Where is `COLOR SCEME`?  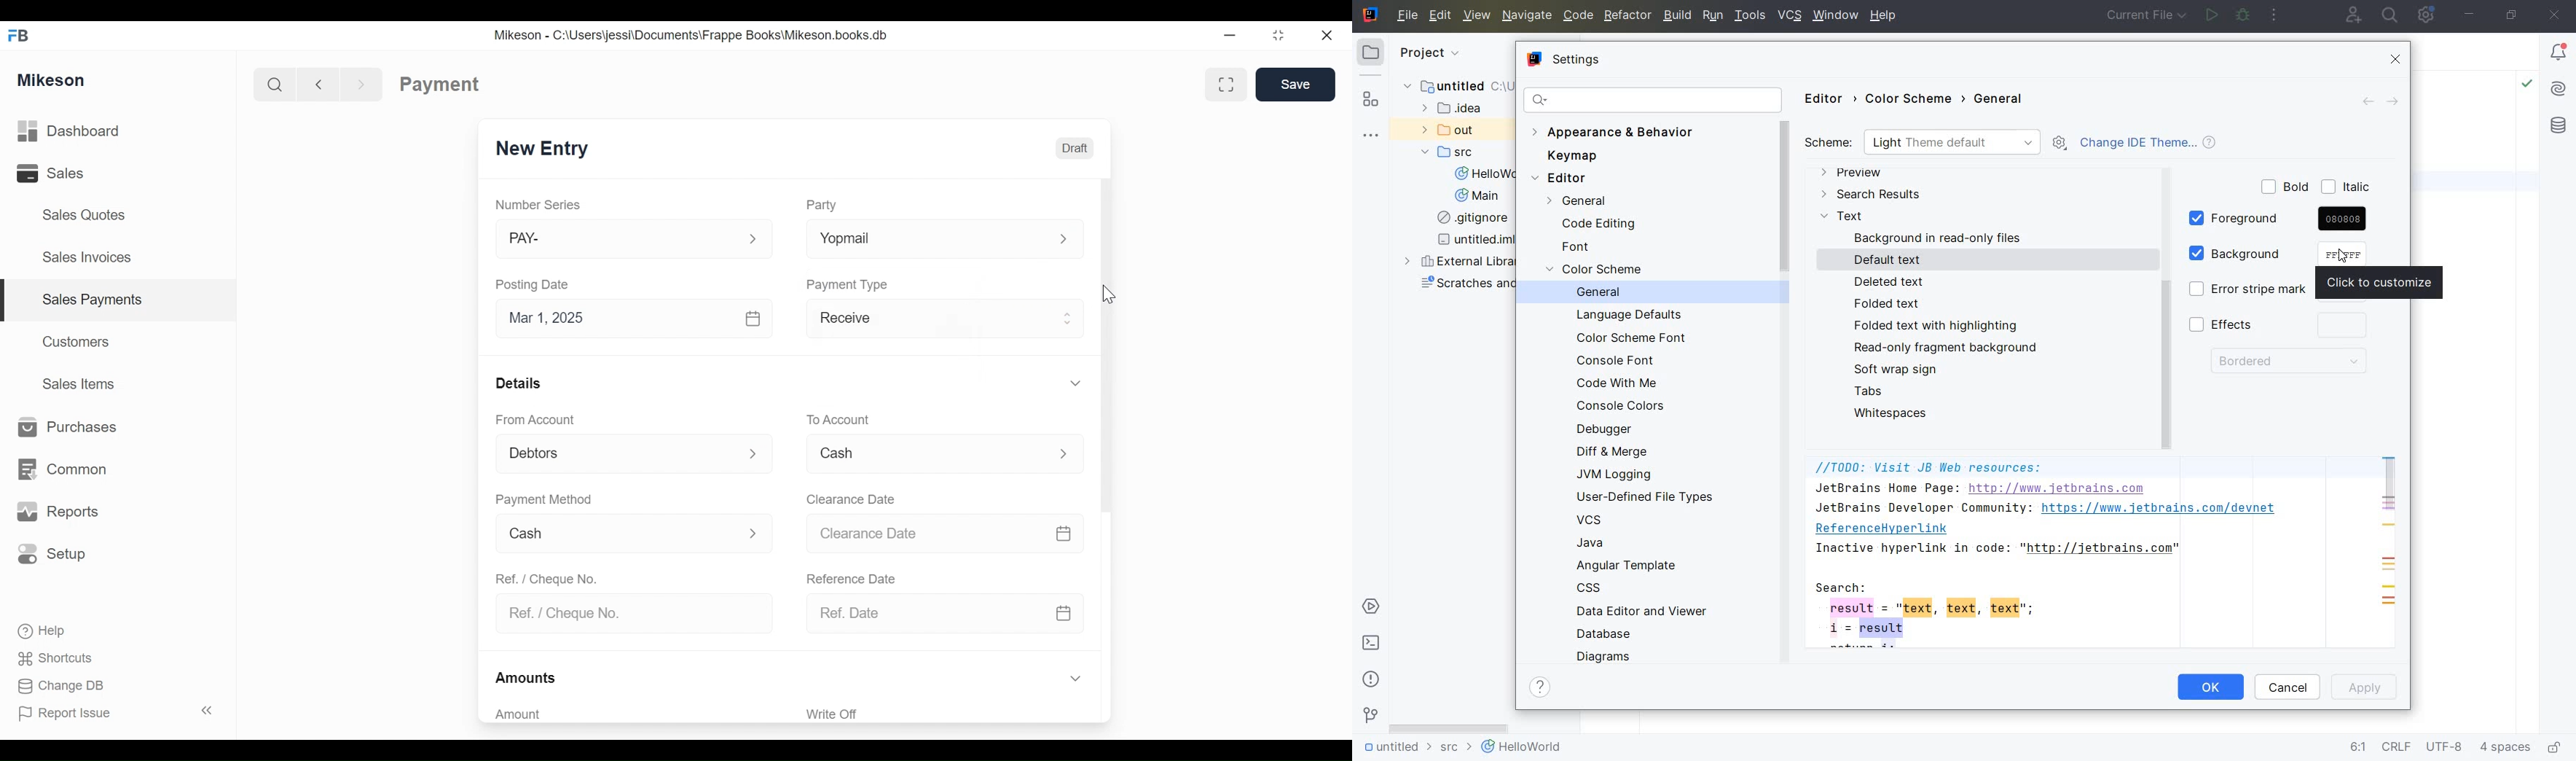 COLOR SCEME is located at coordinates (1601, 270).